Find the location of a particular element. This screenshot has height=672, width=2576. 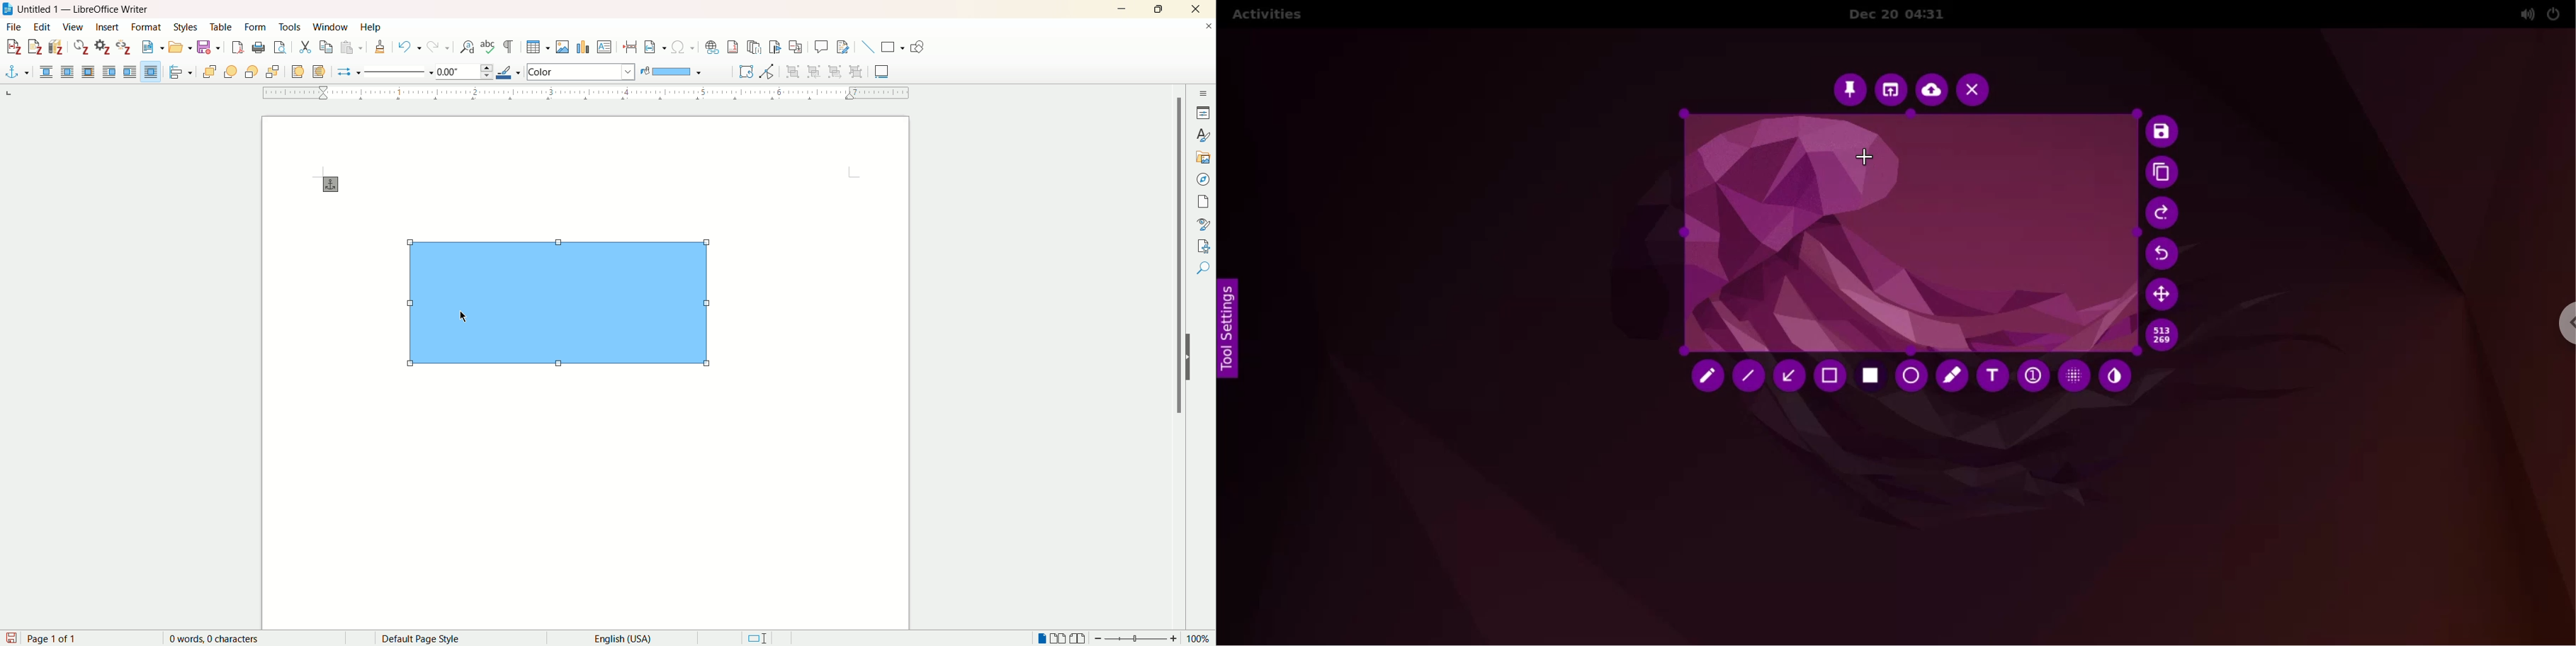

table is located at coordinates (221, 27).